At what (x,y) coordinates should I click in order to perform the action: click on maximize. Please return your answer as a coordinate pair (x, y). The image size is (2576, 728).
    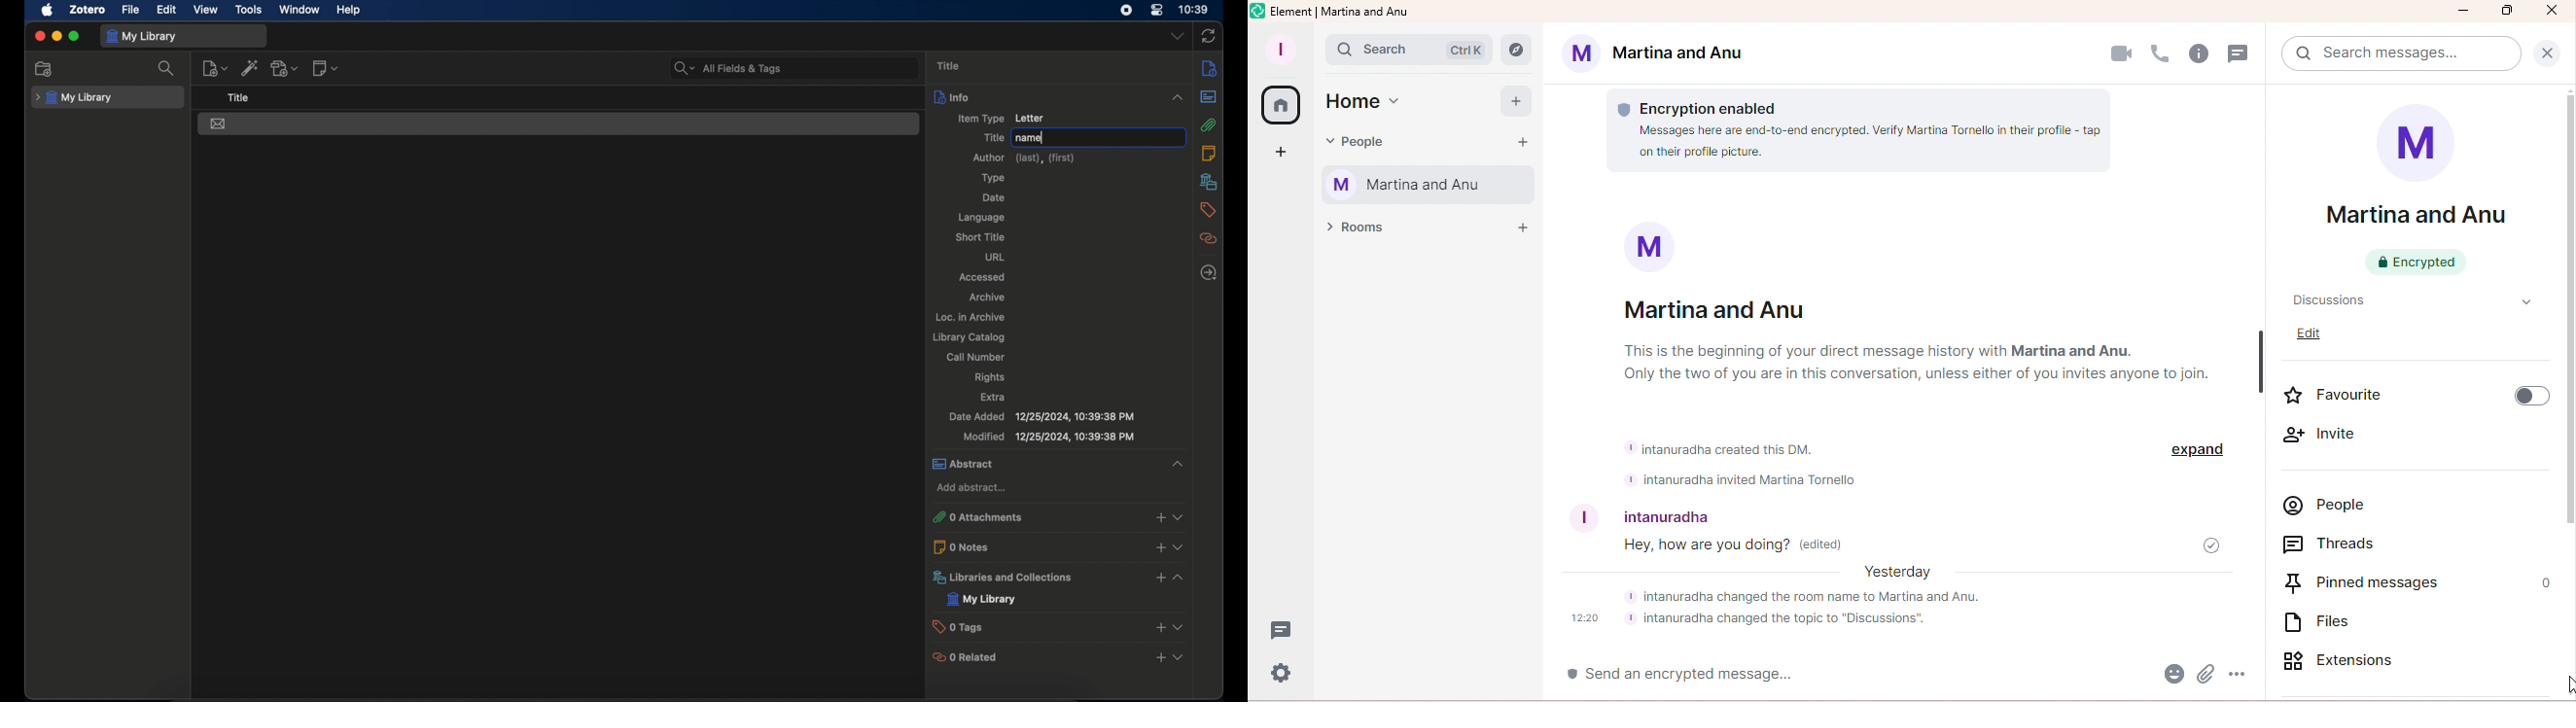
    Looking at the image, I should click on (75, 36).